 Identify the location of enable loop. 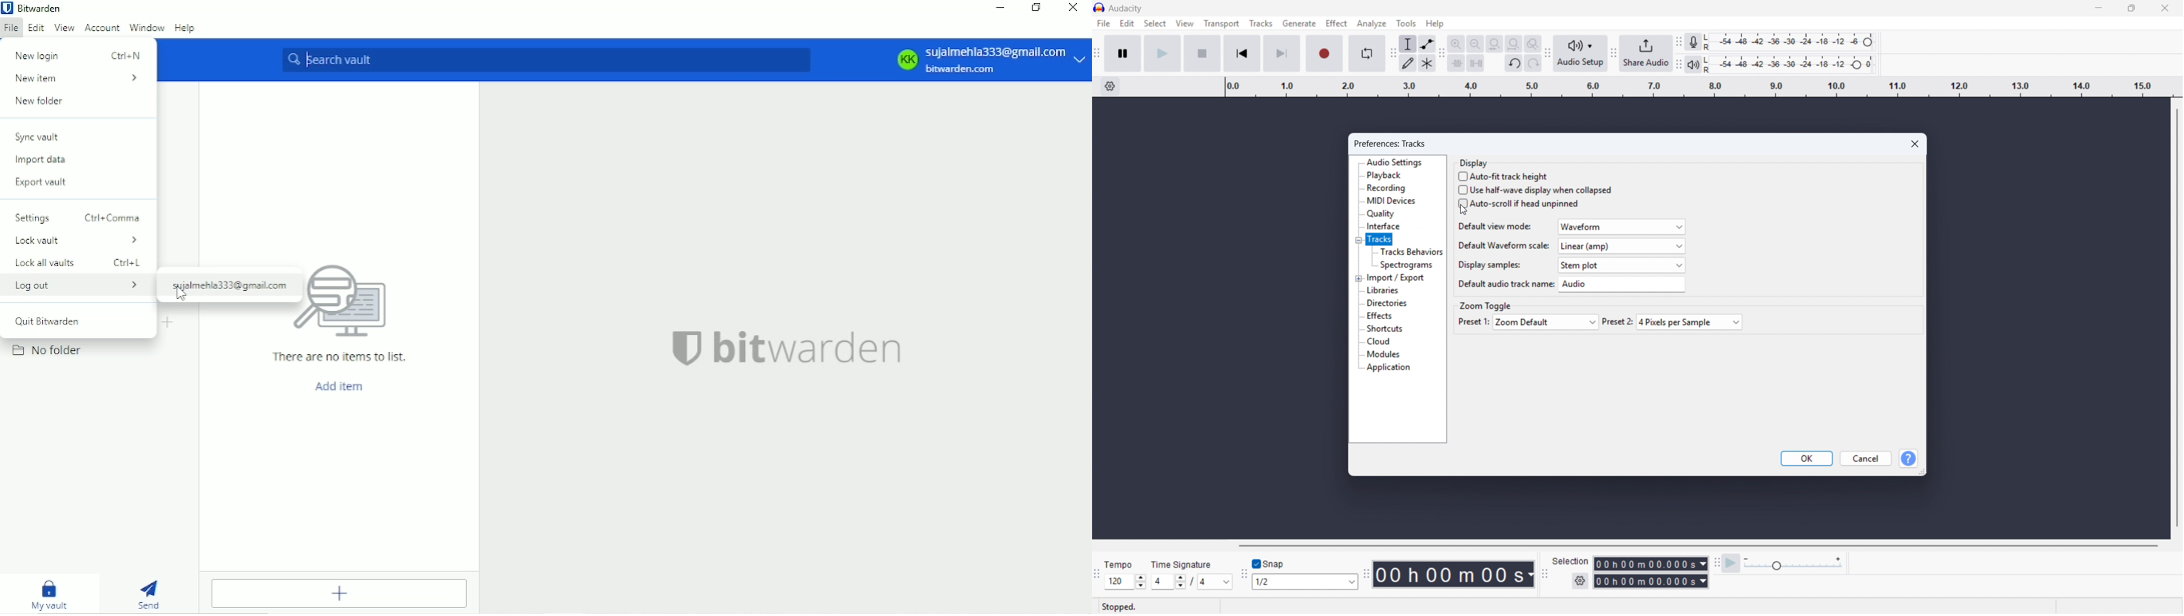
(1367, 54).